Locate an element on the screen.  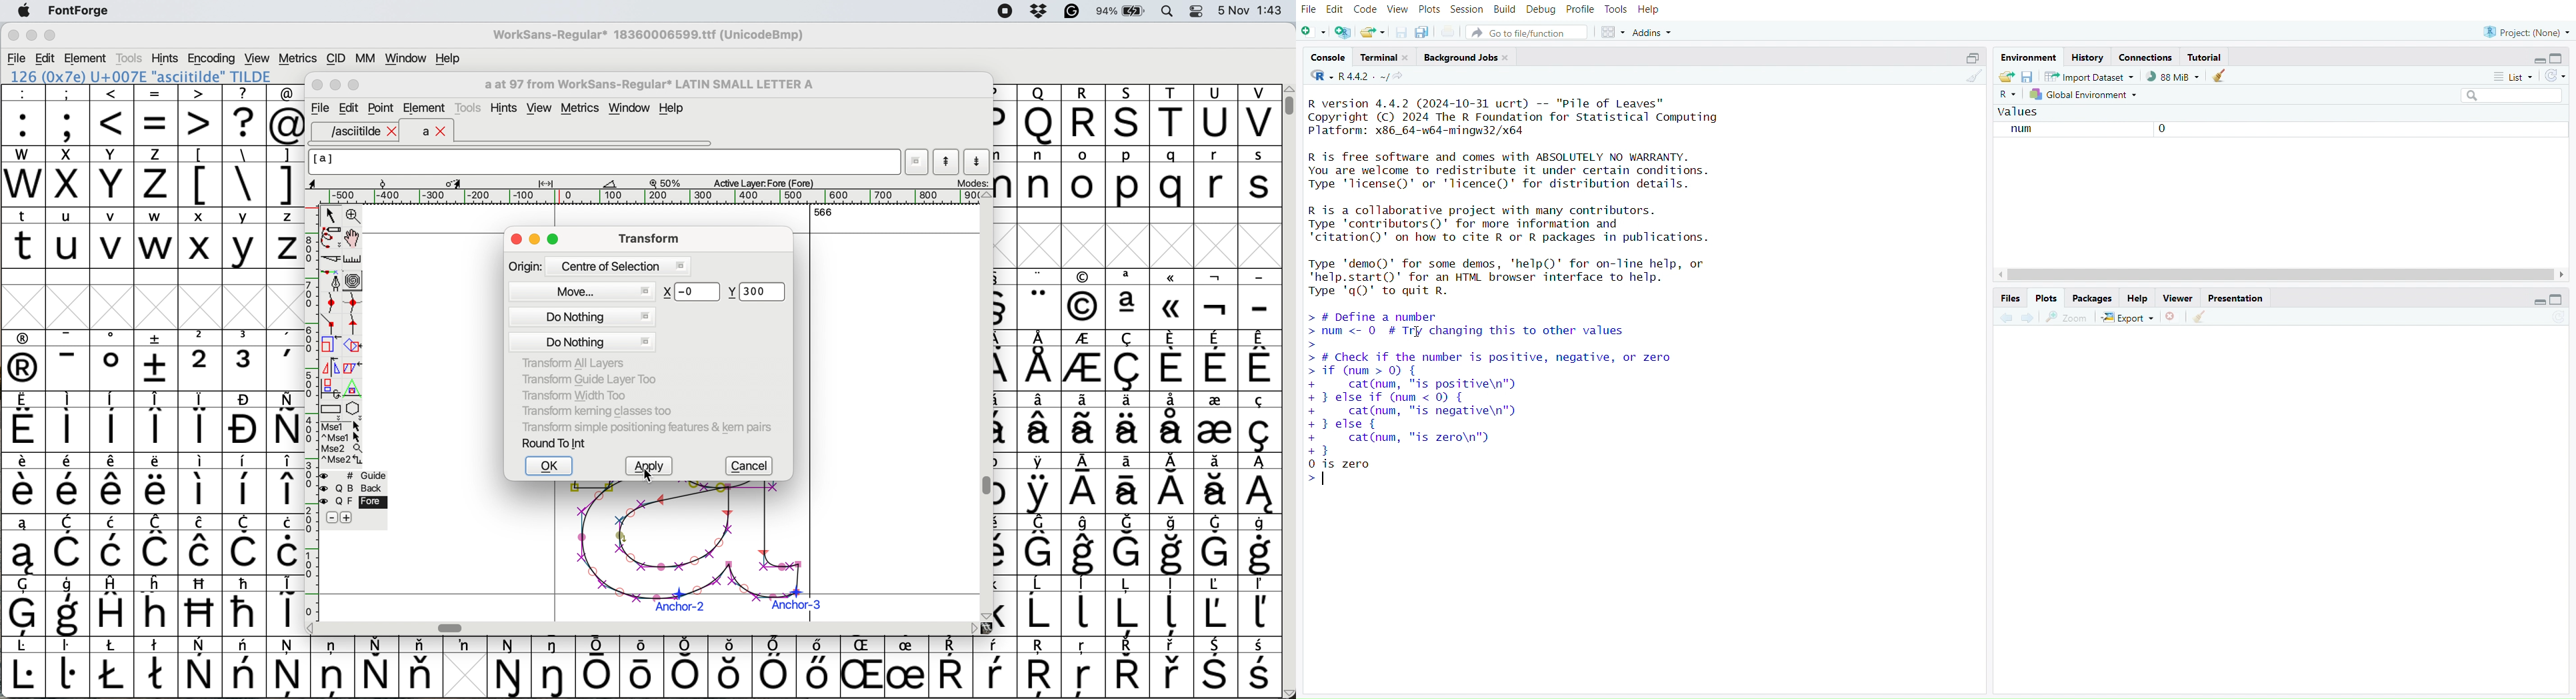
list is located at coordinates (2511, 77).